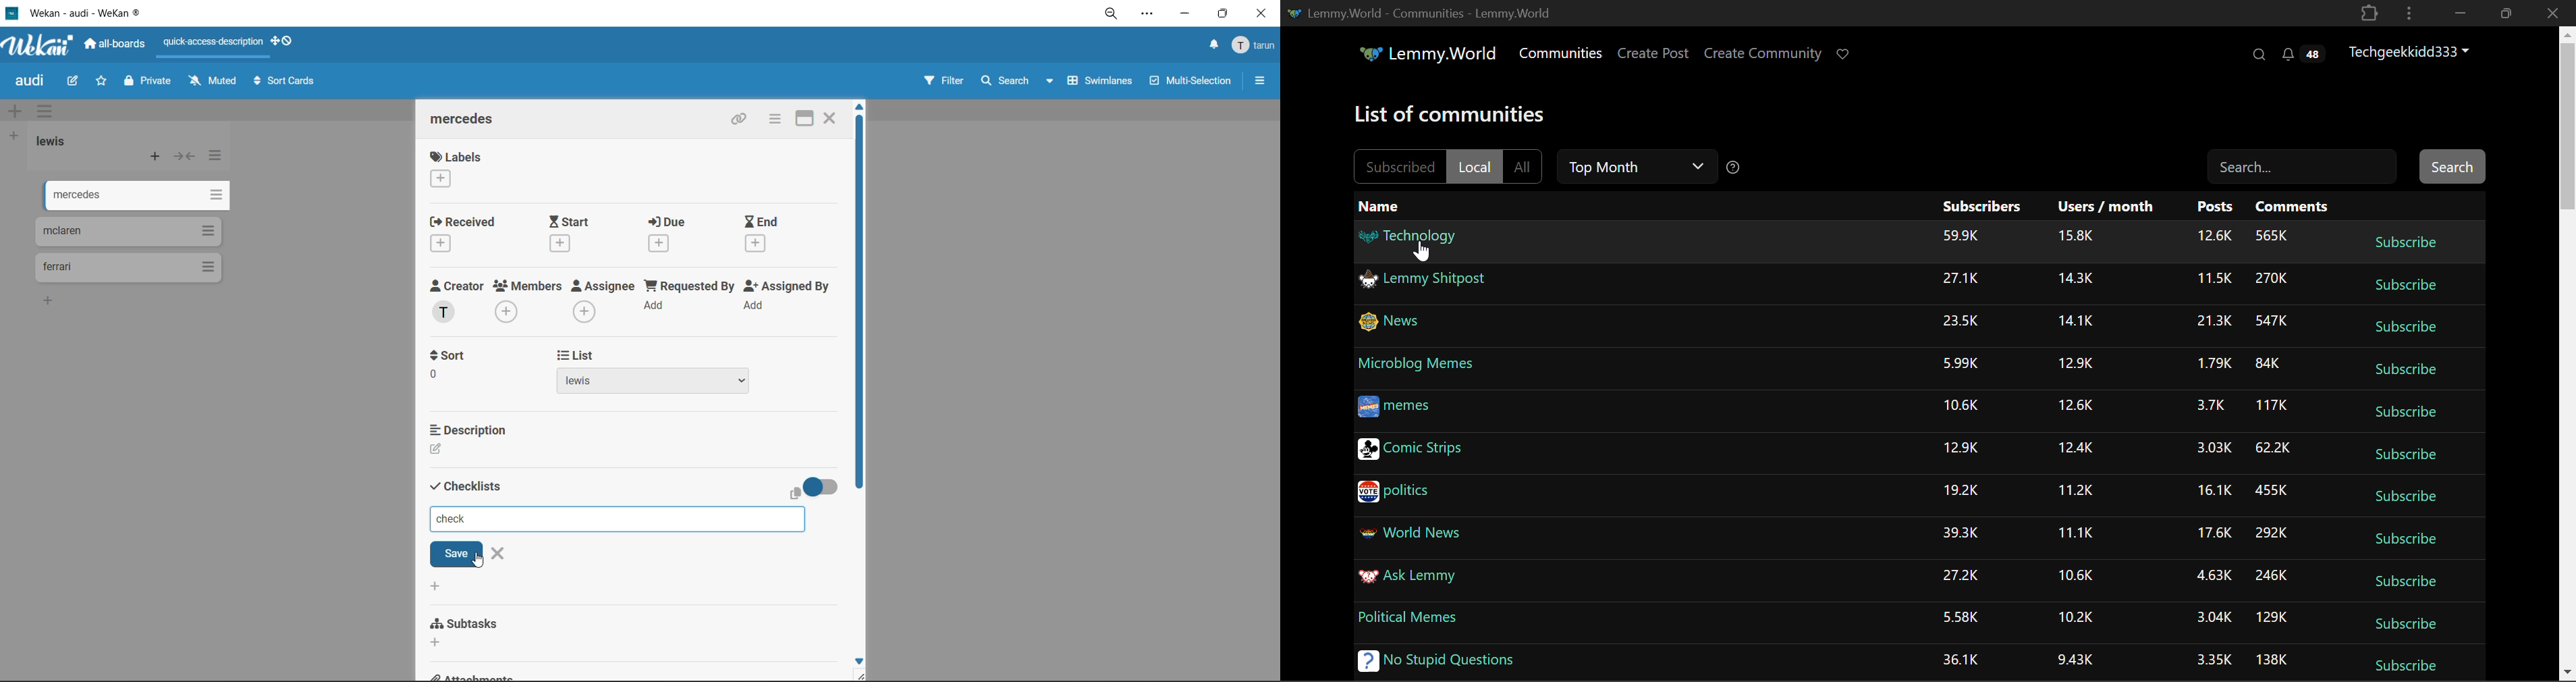 Image resolution: width=2576 pixels, height=700 pixels. I want to click on swimlanes, so click(1102, 83).